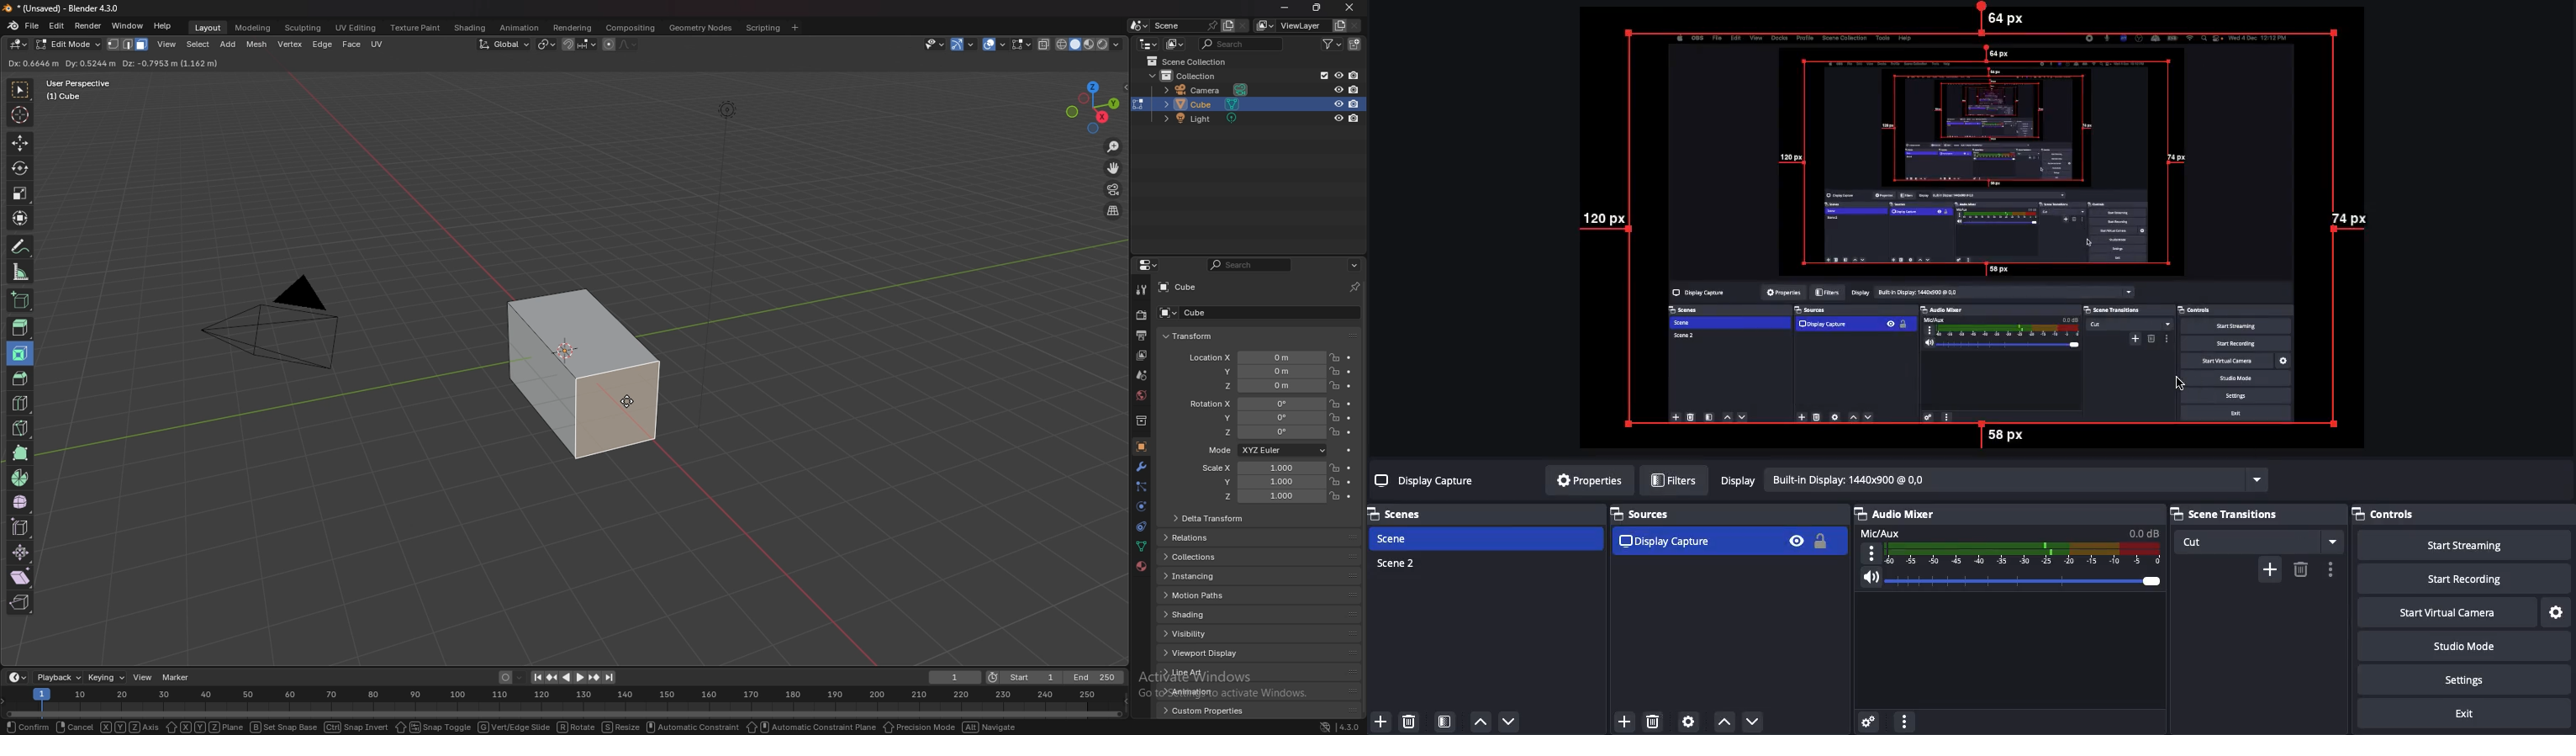 The width and height of the screenshot is (2576, 756). I want to click on Delete, so click(2300, 569).